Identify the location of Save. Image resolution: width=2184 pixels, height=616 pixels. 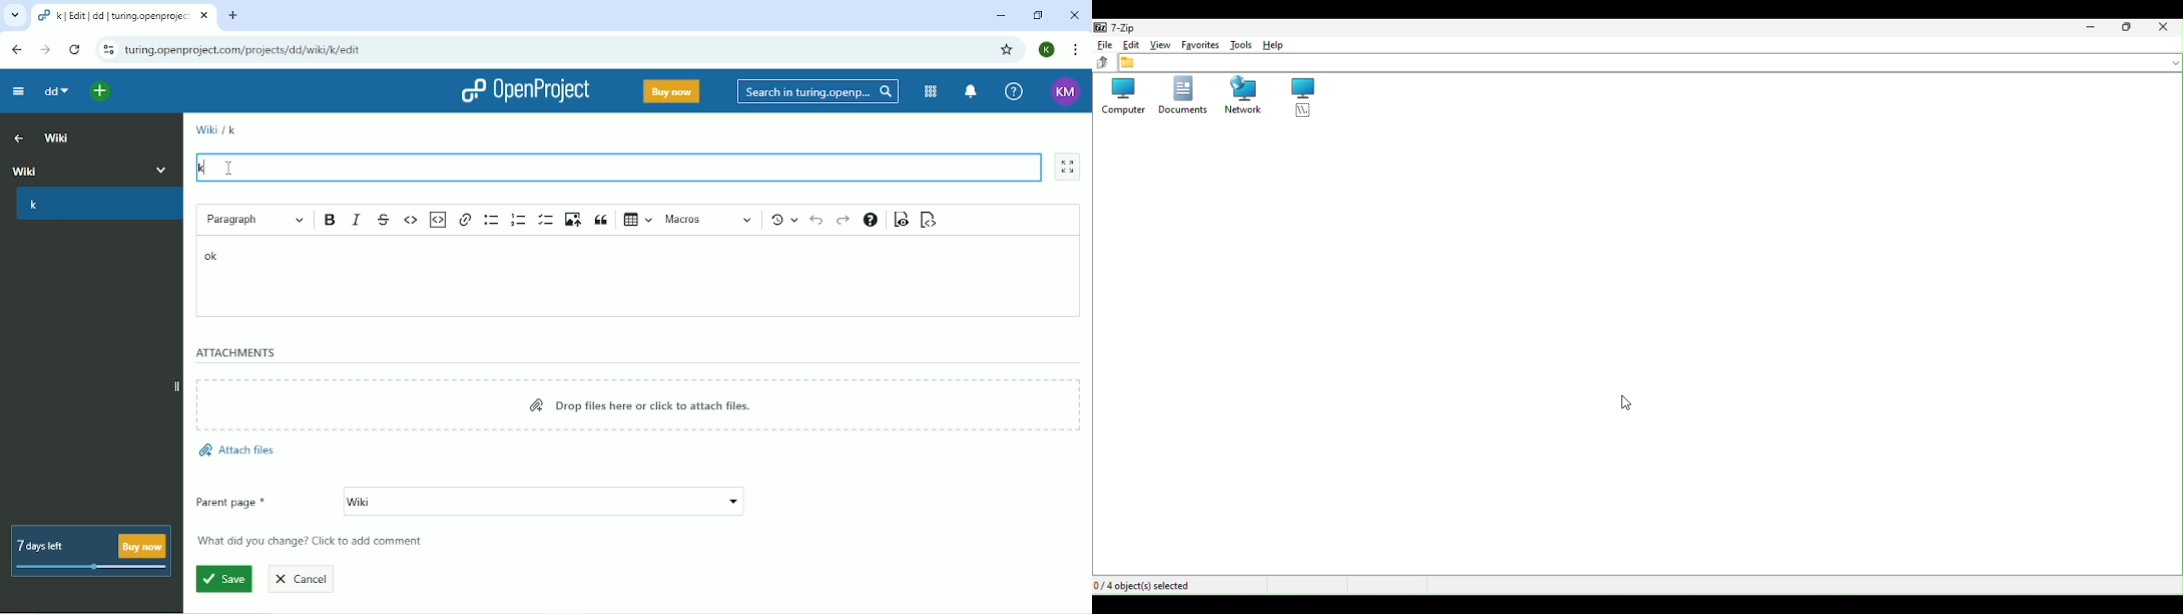
(223, 579).